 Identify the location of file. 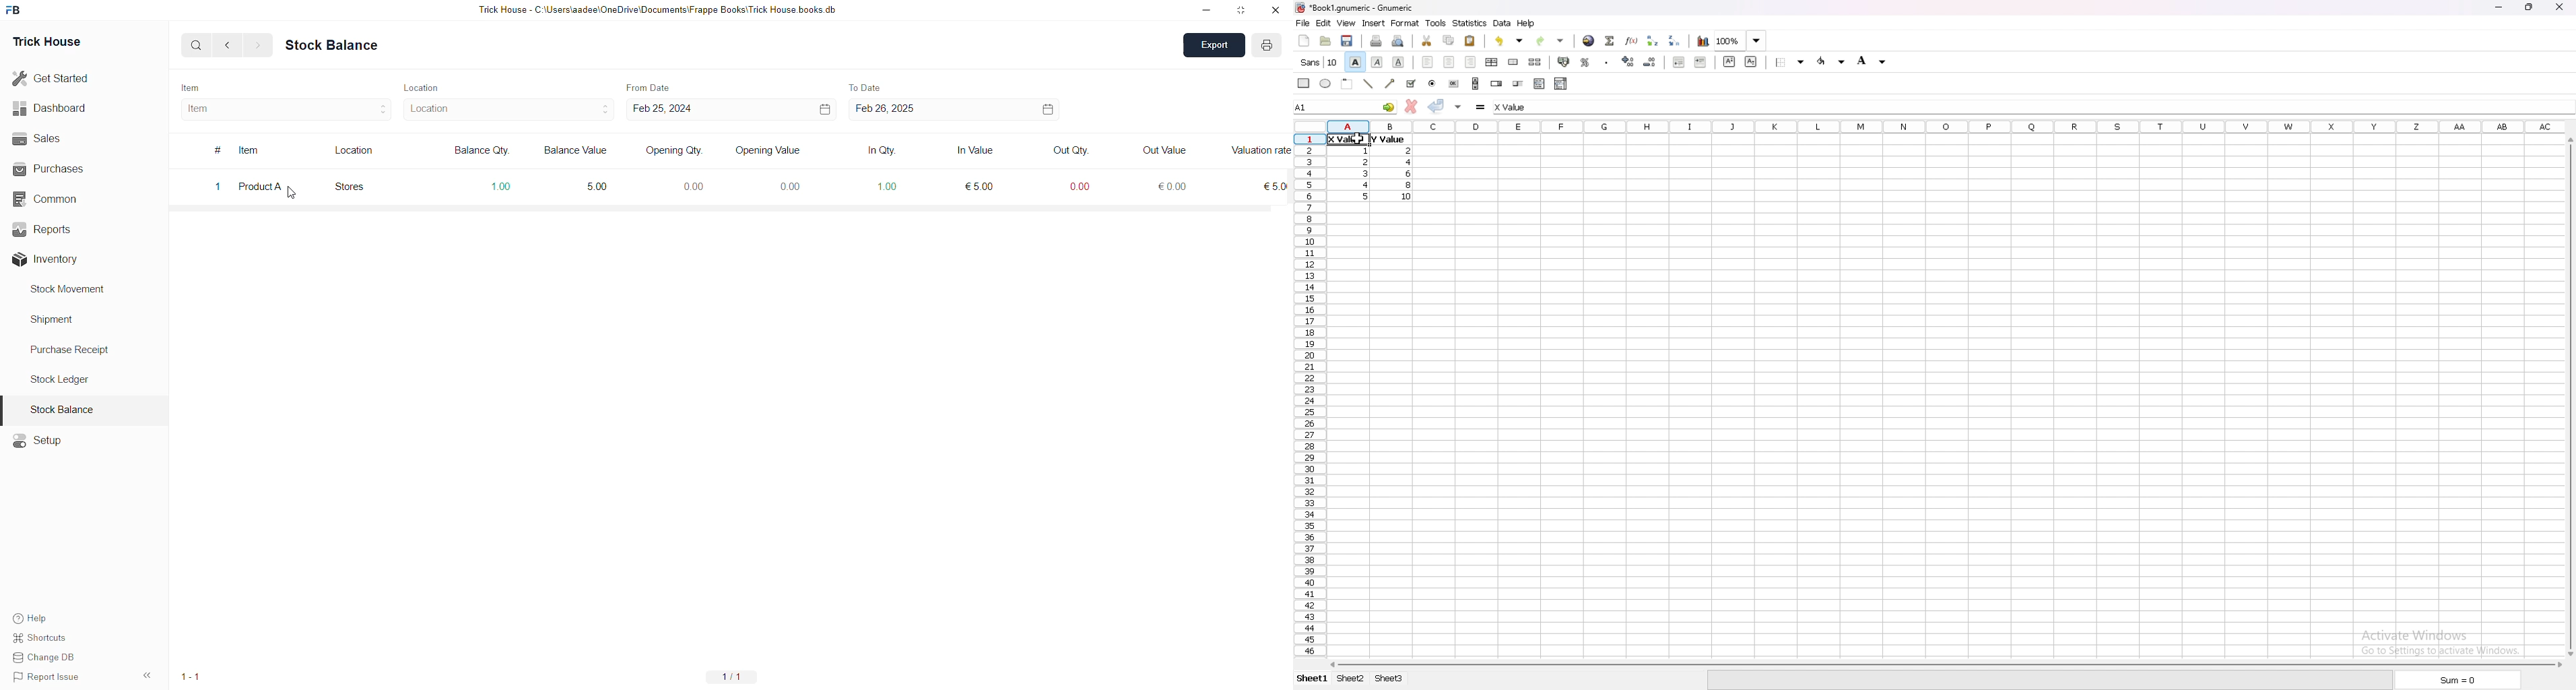
(1302, 23).